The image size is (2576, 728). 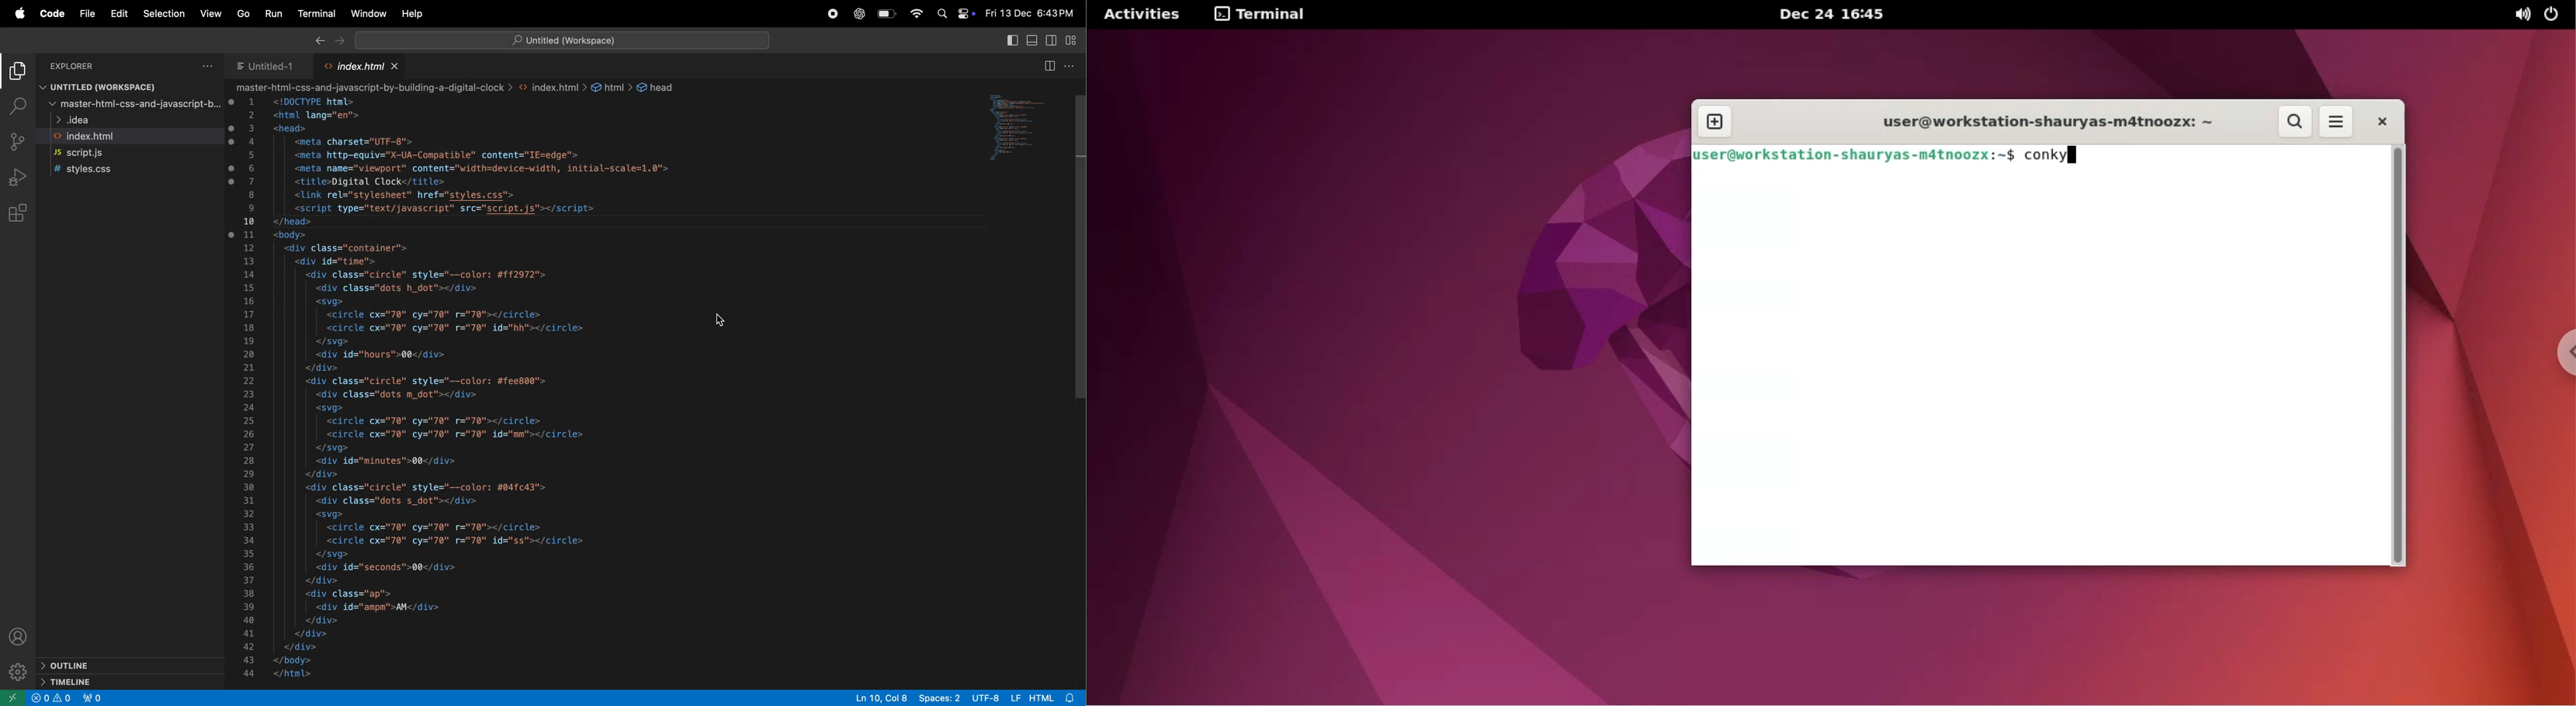 I want to click on index.html, so click(x=93, y=137).